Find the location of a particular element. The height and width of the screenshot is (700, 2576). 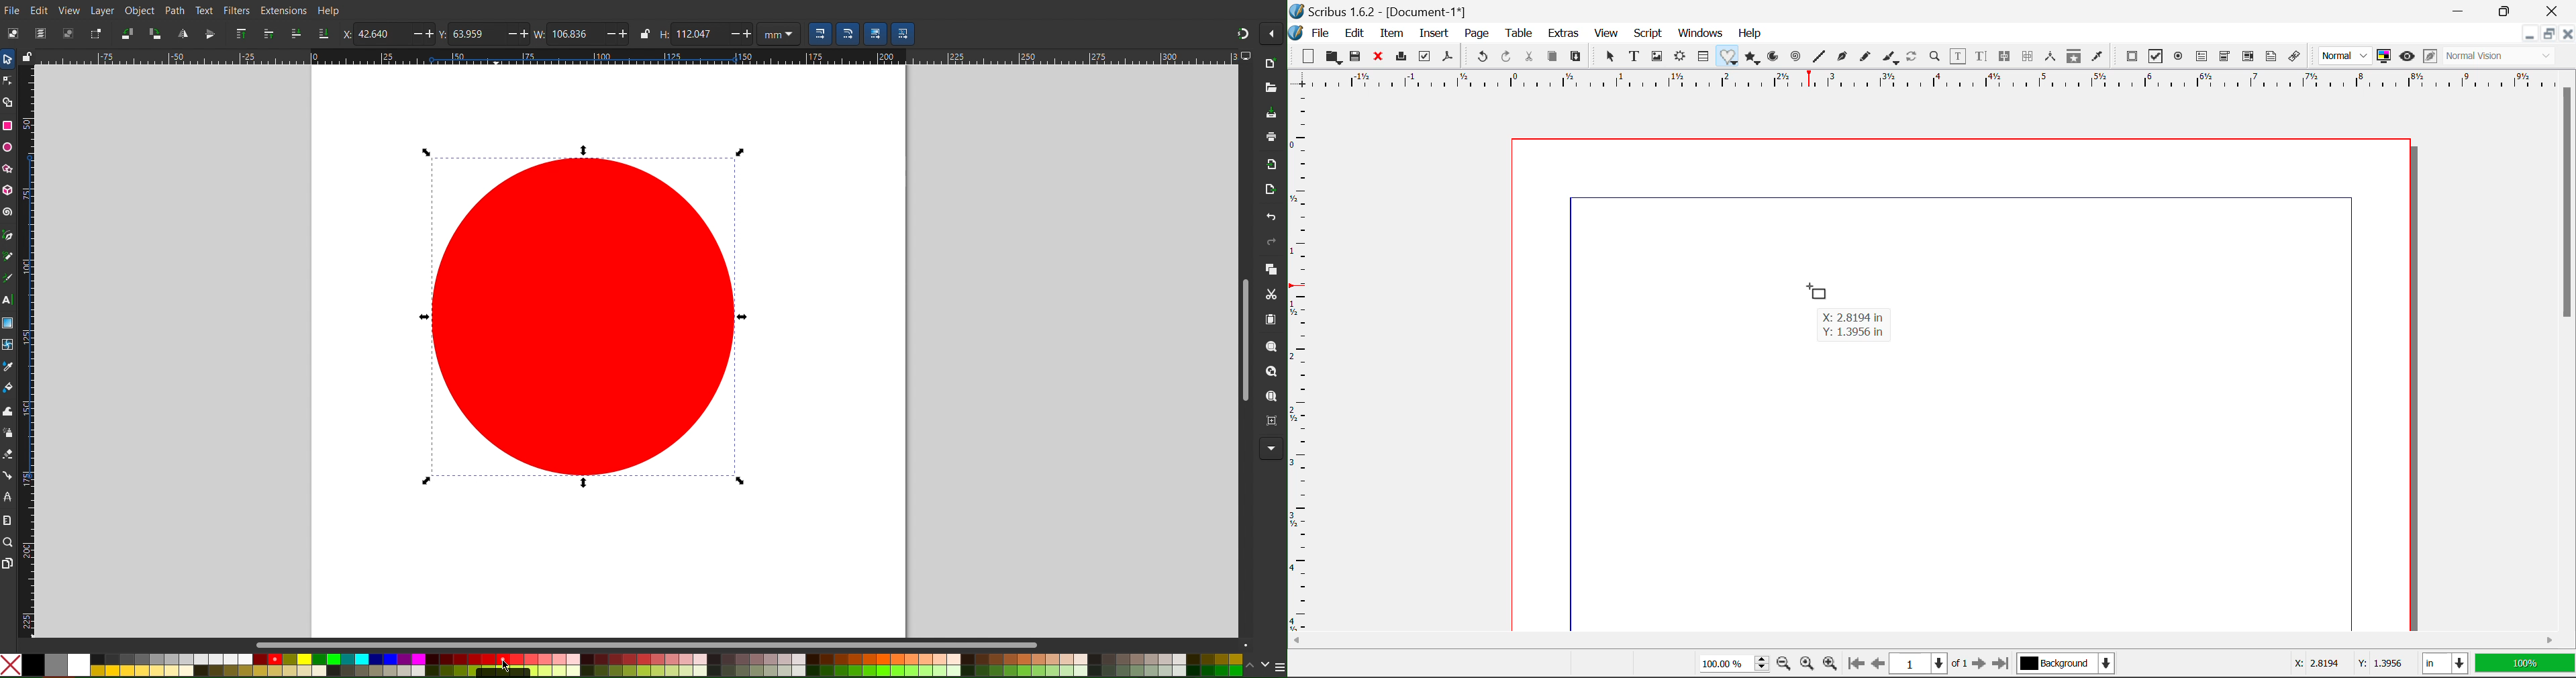

scroll color options is located at coordinates (1258, 666).